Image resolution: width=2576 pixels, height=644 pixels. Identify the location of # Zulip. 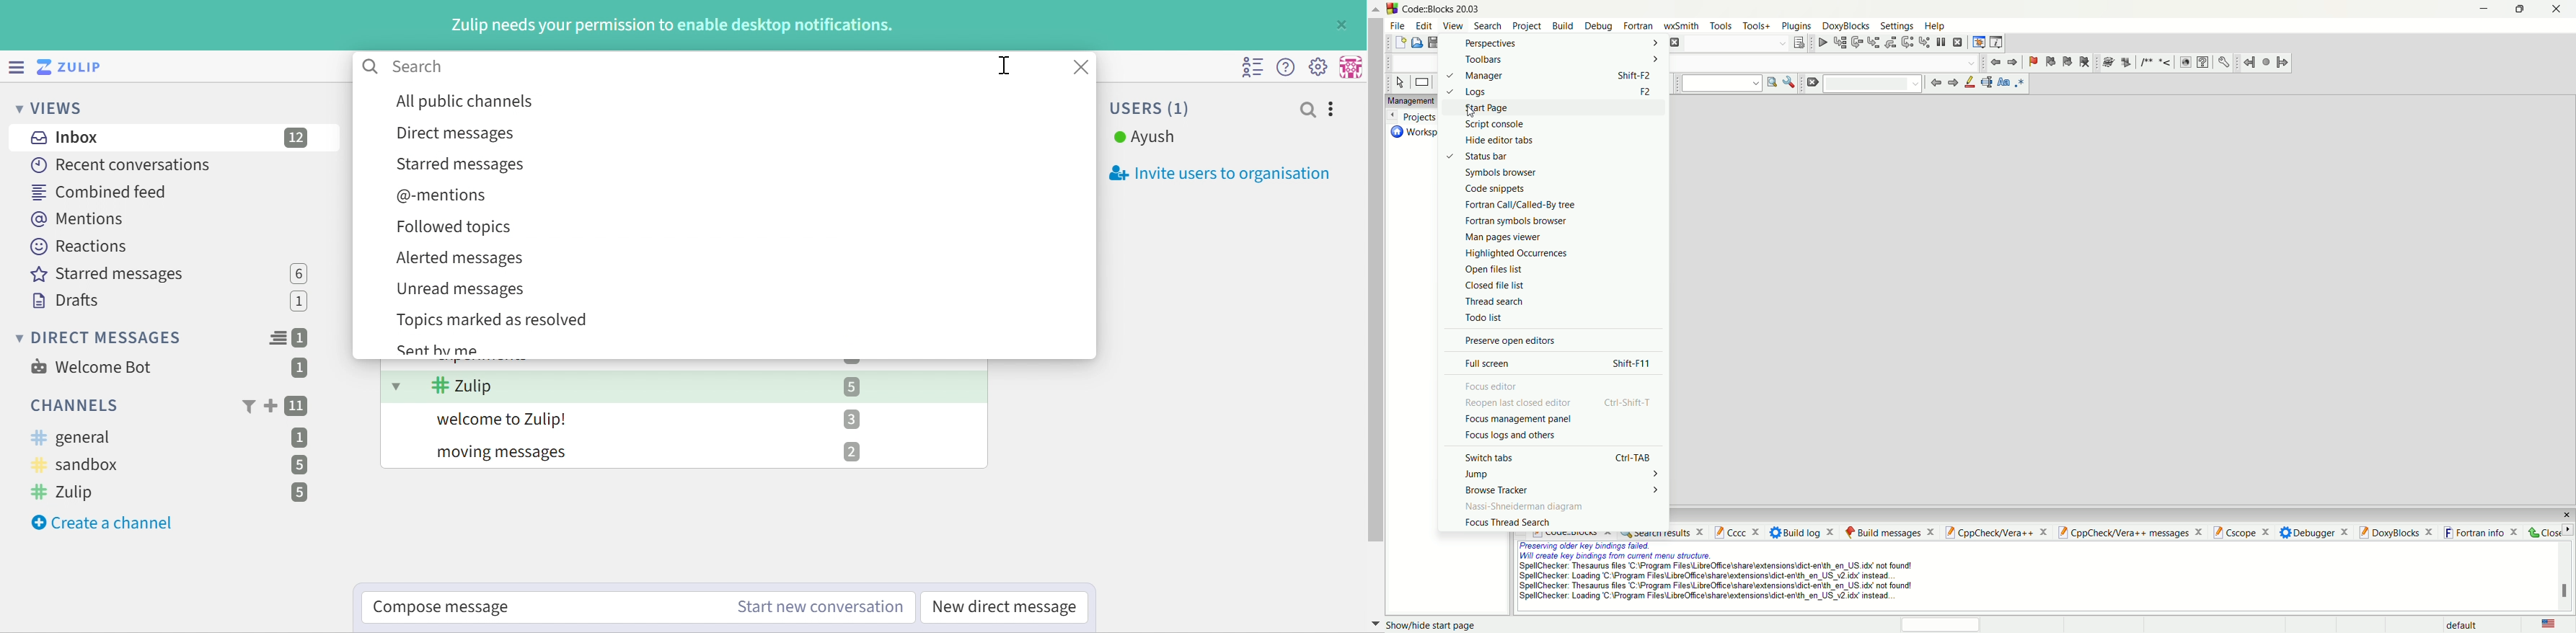
(68, 493).